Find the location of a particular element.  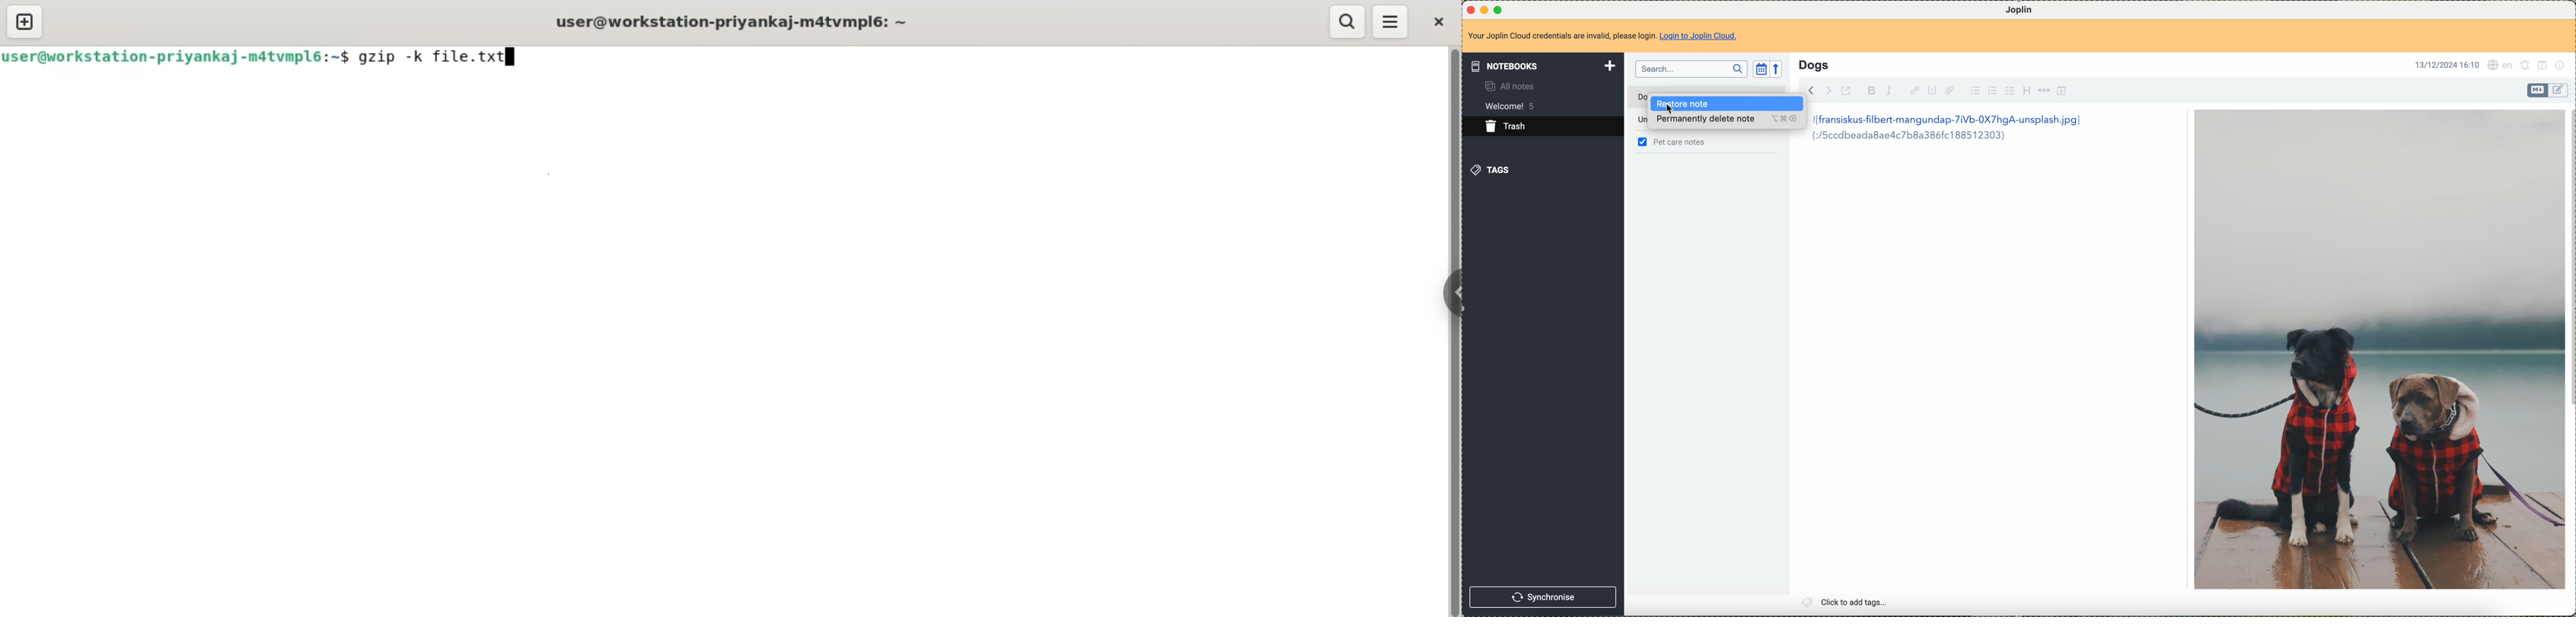

bold is located at coordinates (1871, 91).